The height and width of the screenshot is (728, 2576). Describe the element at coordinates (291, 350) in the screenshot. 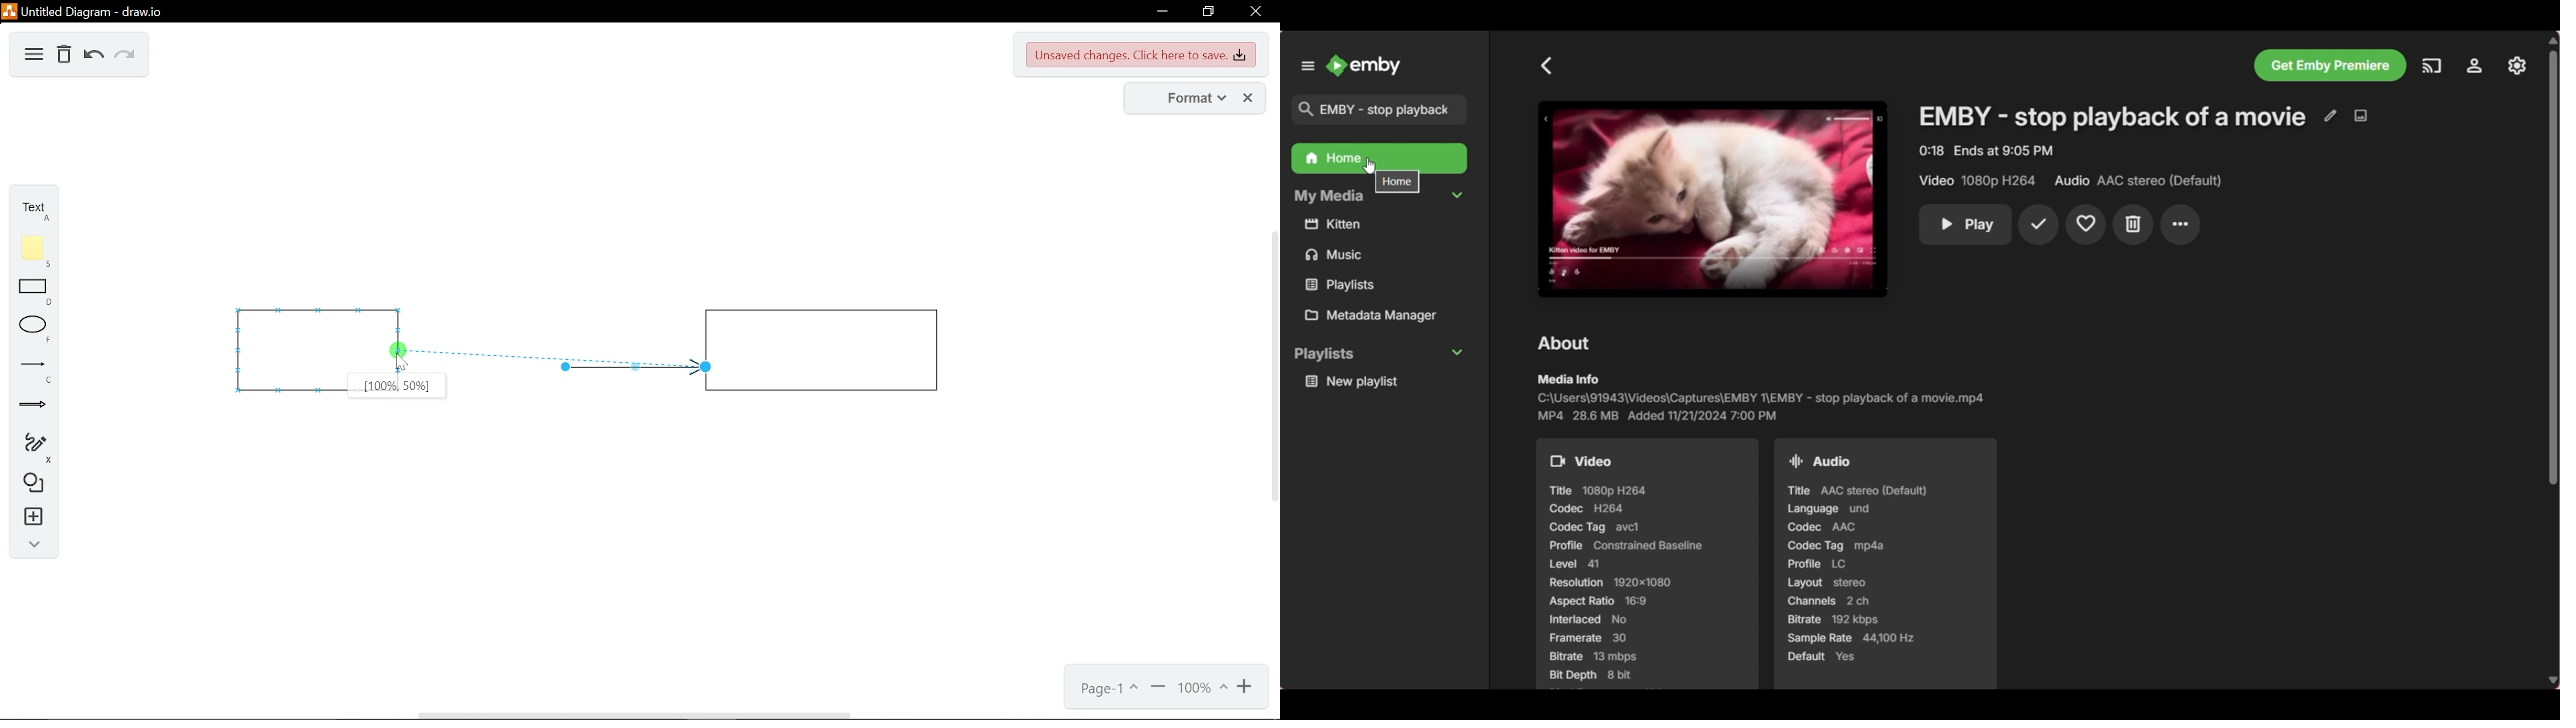

I see `rectangle 1` at that location.